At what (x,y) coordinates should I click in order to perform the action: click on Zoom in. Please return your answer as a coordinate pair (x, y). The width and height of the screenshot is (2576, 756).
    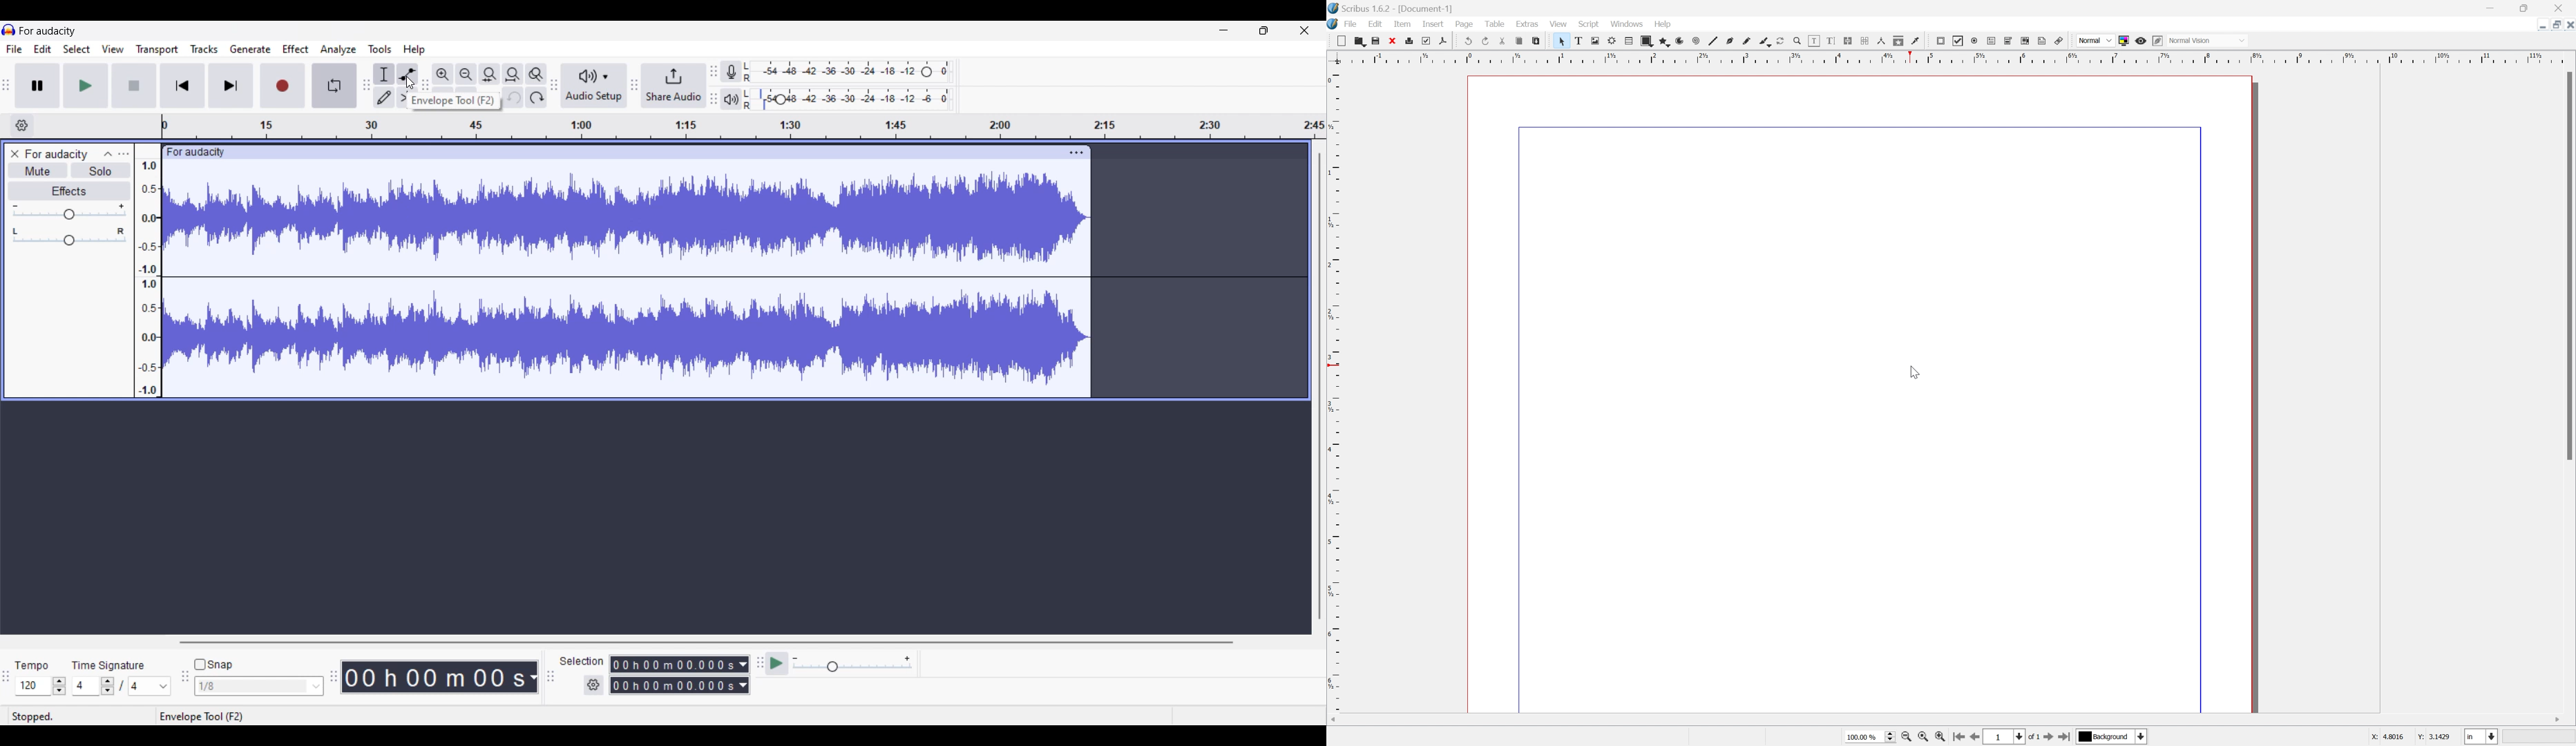
    Looking at the image, I should click on (443, 74).